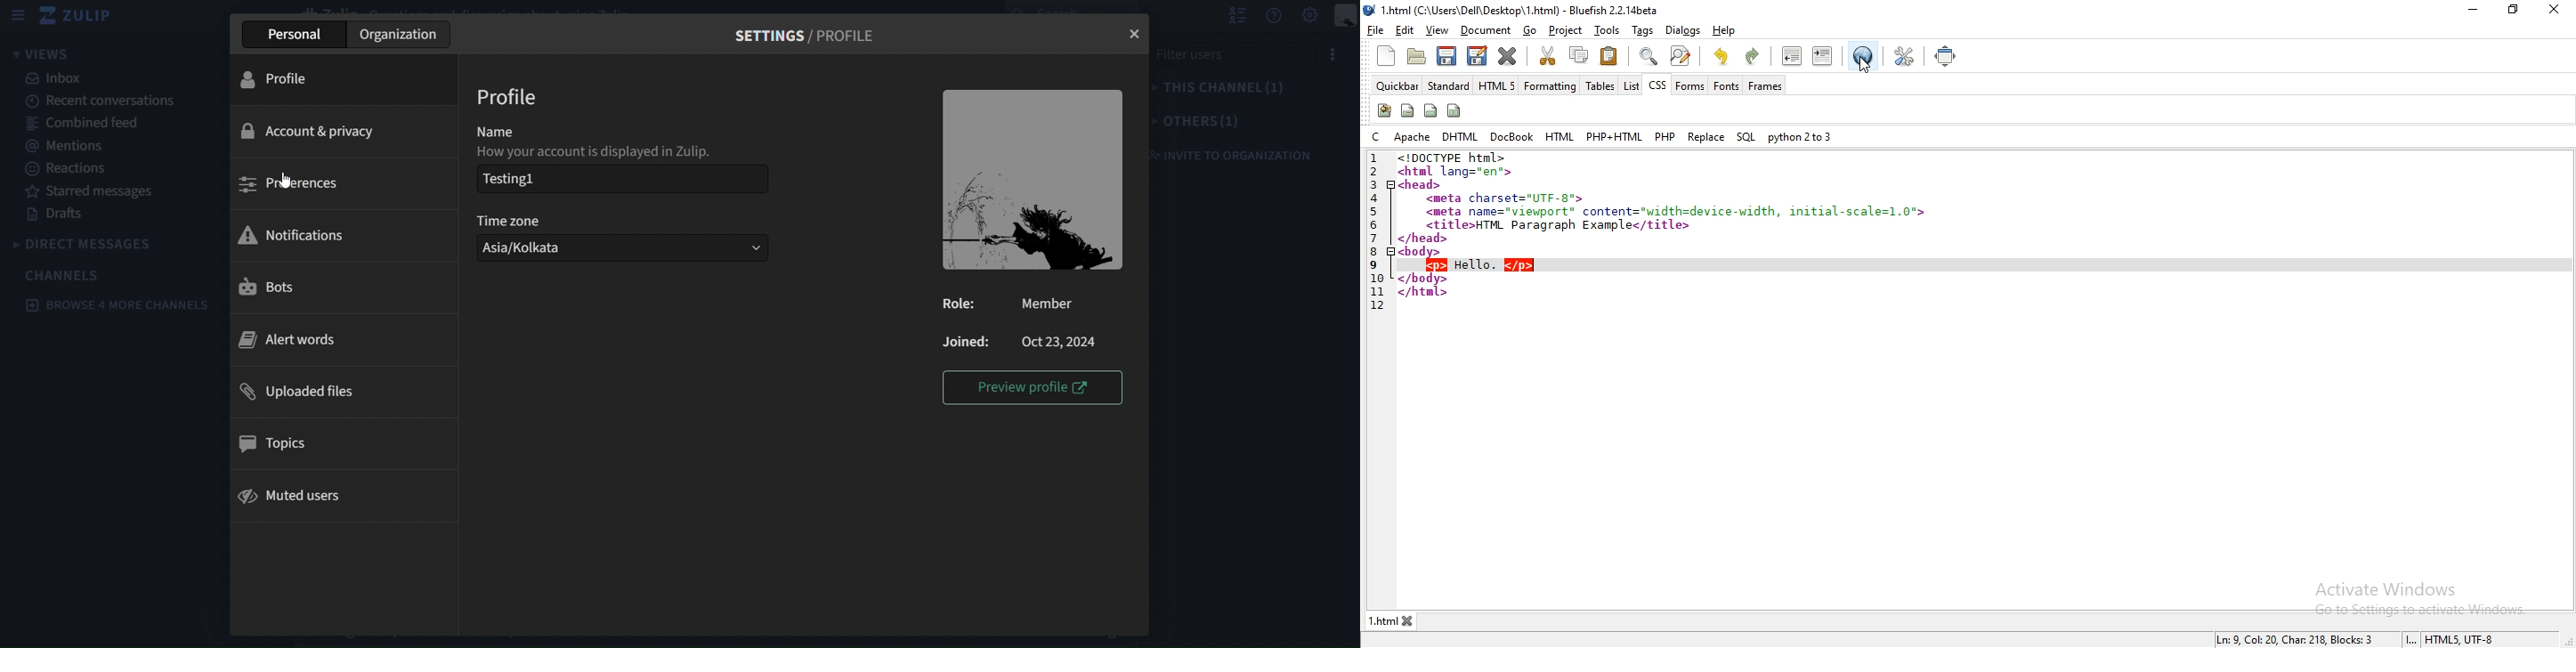 The height and width of the screenshot is (672, 2576). I want to click on SQL, so click(1746, 137).